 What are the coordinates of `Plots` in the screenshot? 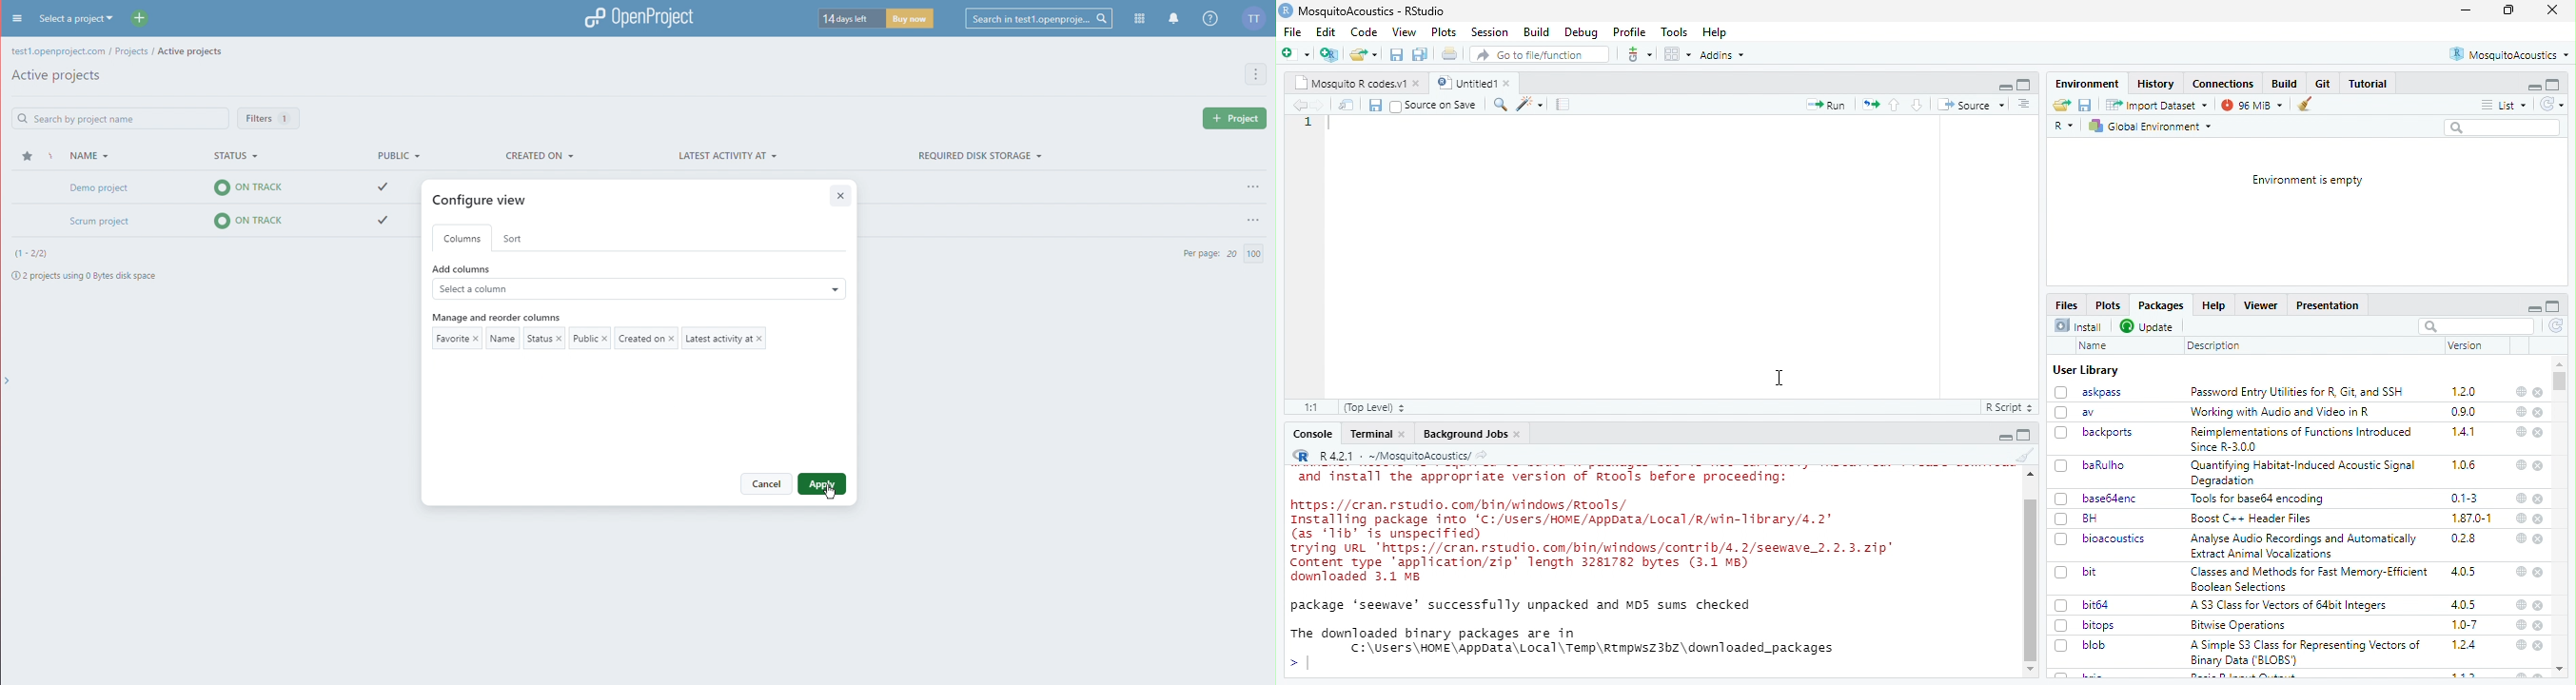 It's located at (1445, 32).